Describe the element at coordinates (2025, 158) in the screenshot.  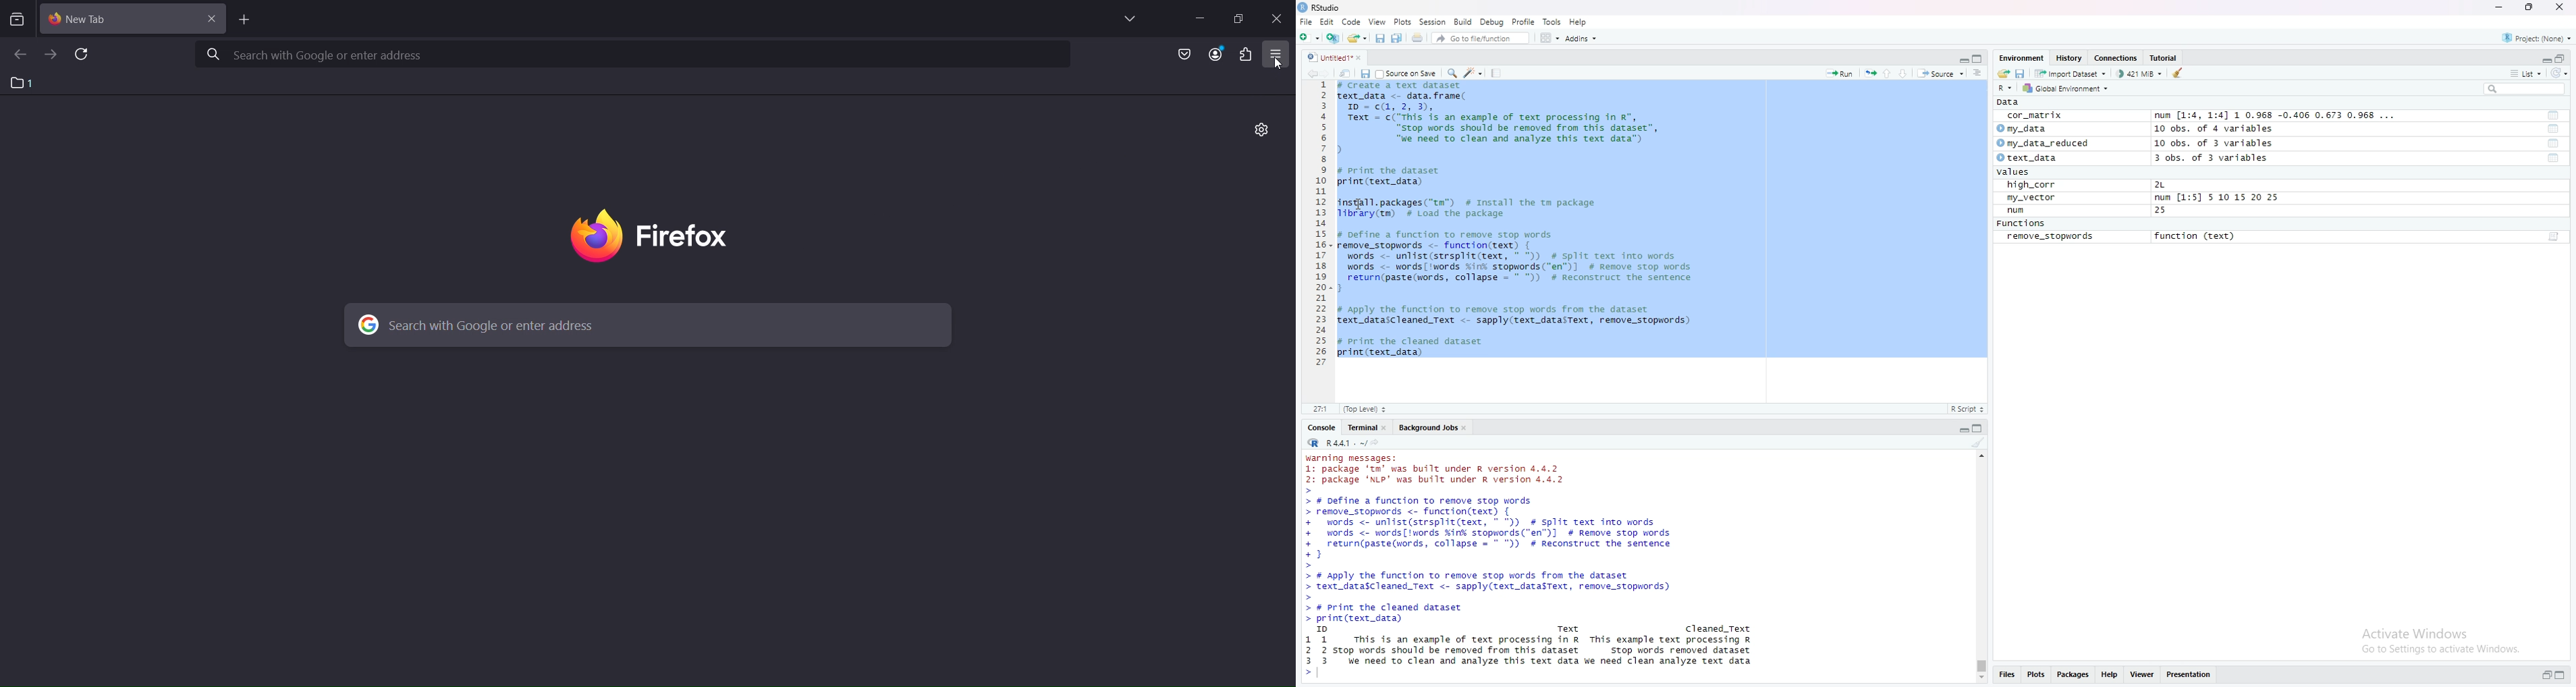
I see `text_data` at that location.